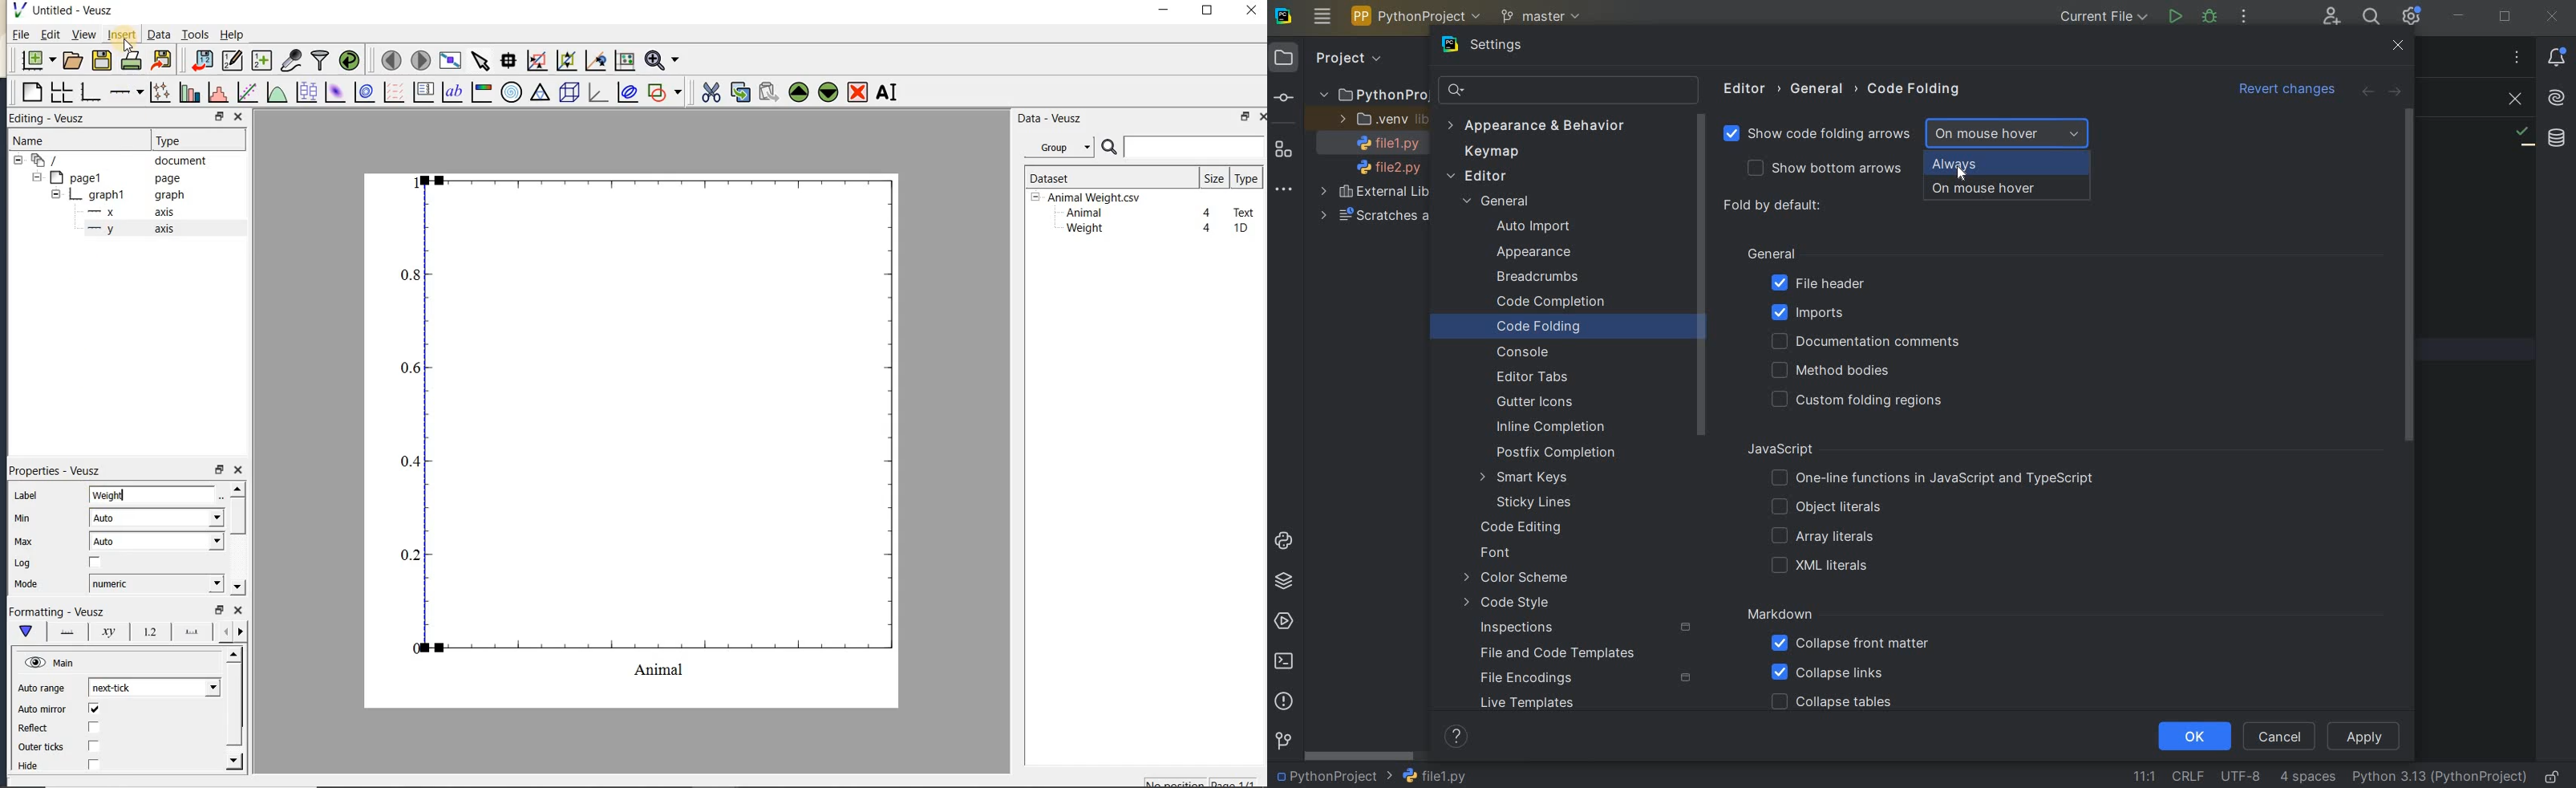  Describe the element at coordinates (2413, 18) in the screenshot. I see `IDE AND PROJECT SETTINGS` at that location.